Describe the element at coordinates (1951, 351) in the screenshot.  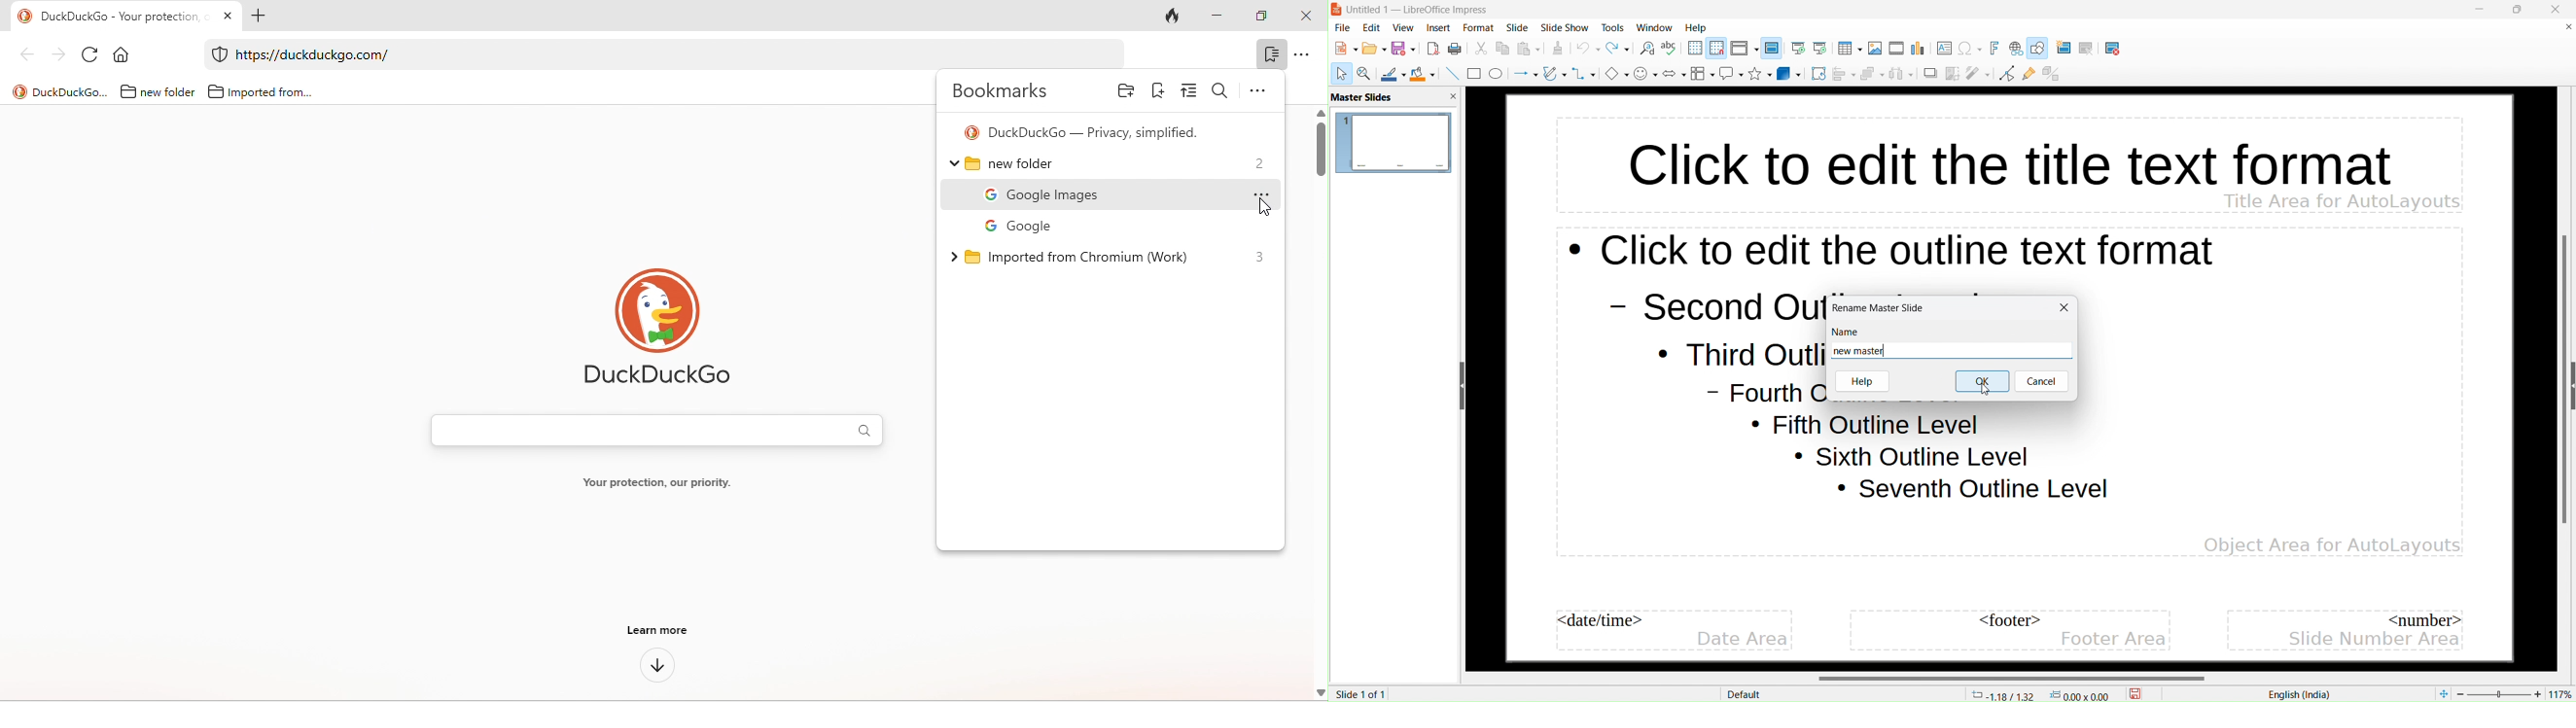
I see `new master` at that location.